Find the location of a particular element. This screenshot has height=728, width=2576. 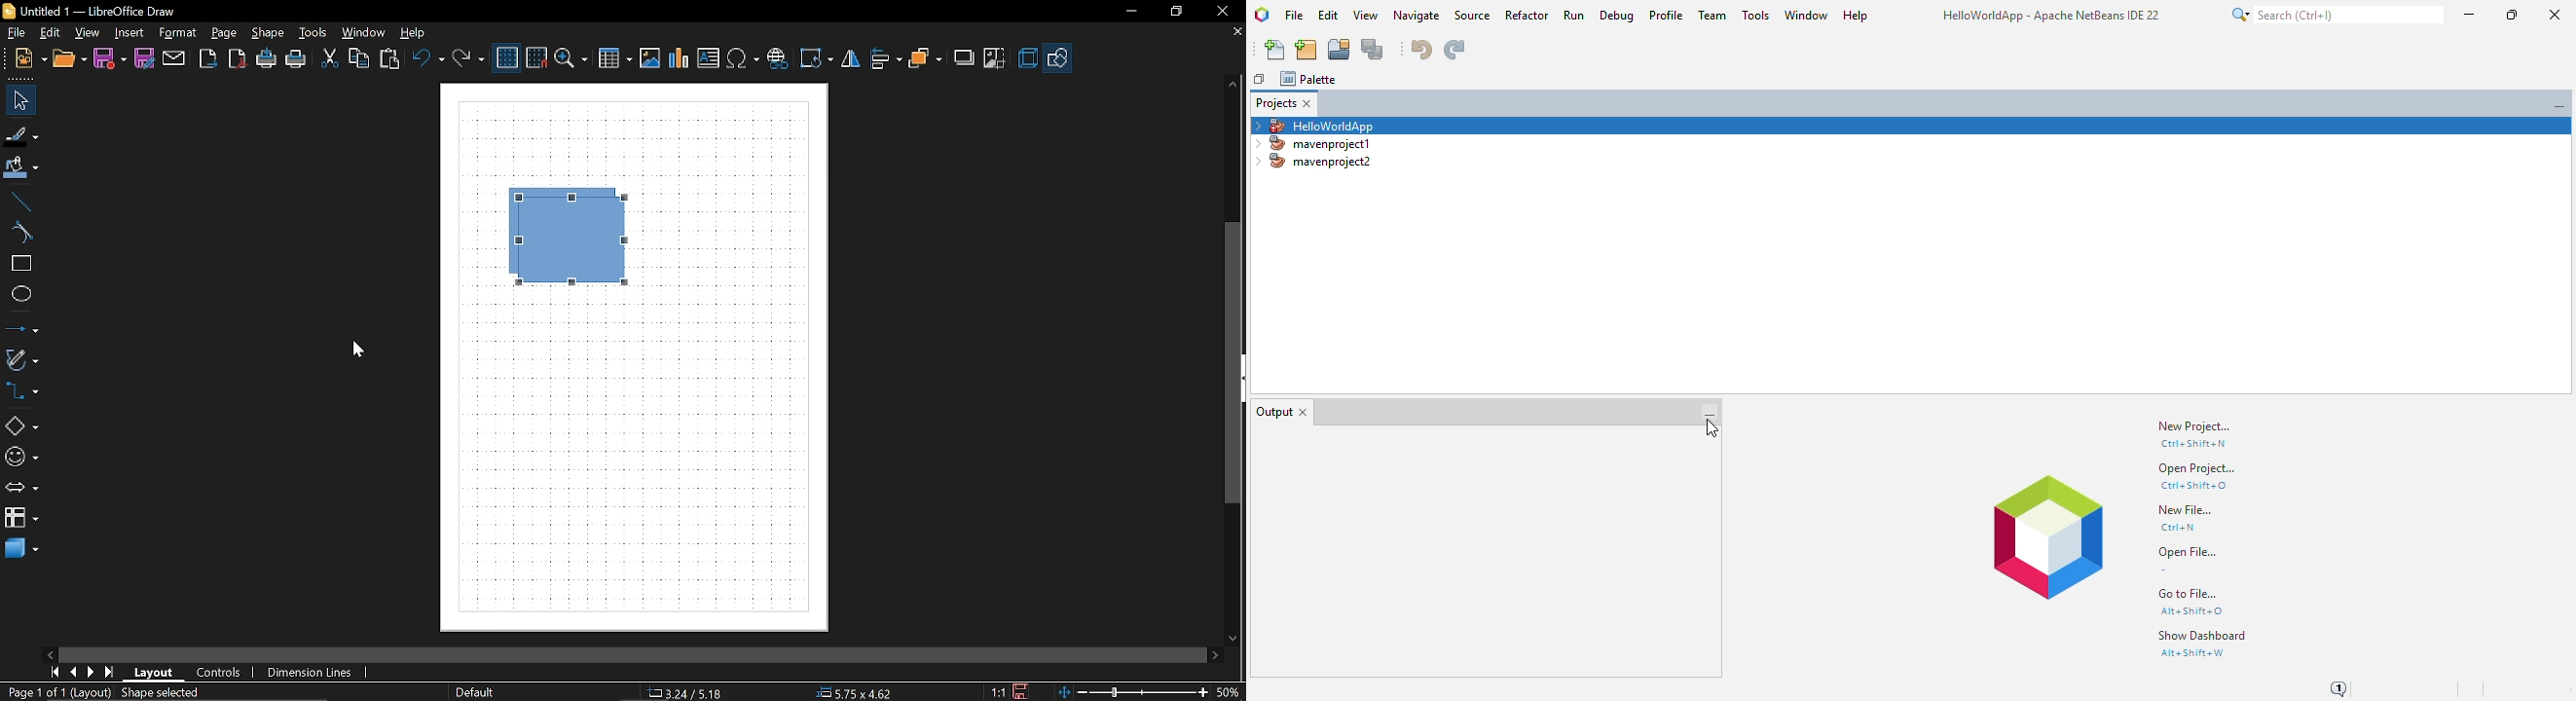

3d effects is located at coordinates (1027, 58).